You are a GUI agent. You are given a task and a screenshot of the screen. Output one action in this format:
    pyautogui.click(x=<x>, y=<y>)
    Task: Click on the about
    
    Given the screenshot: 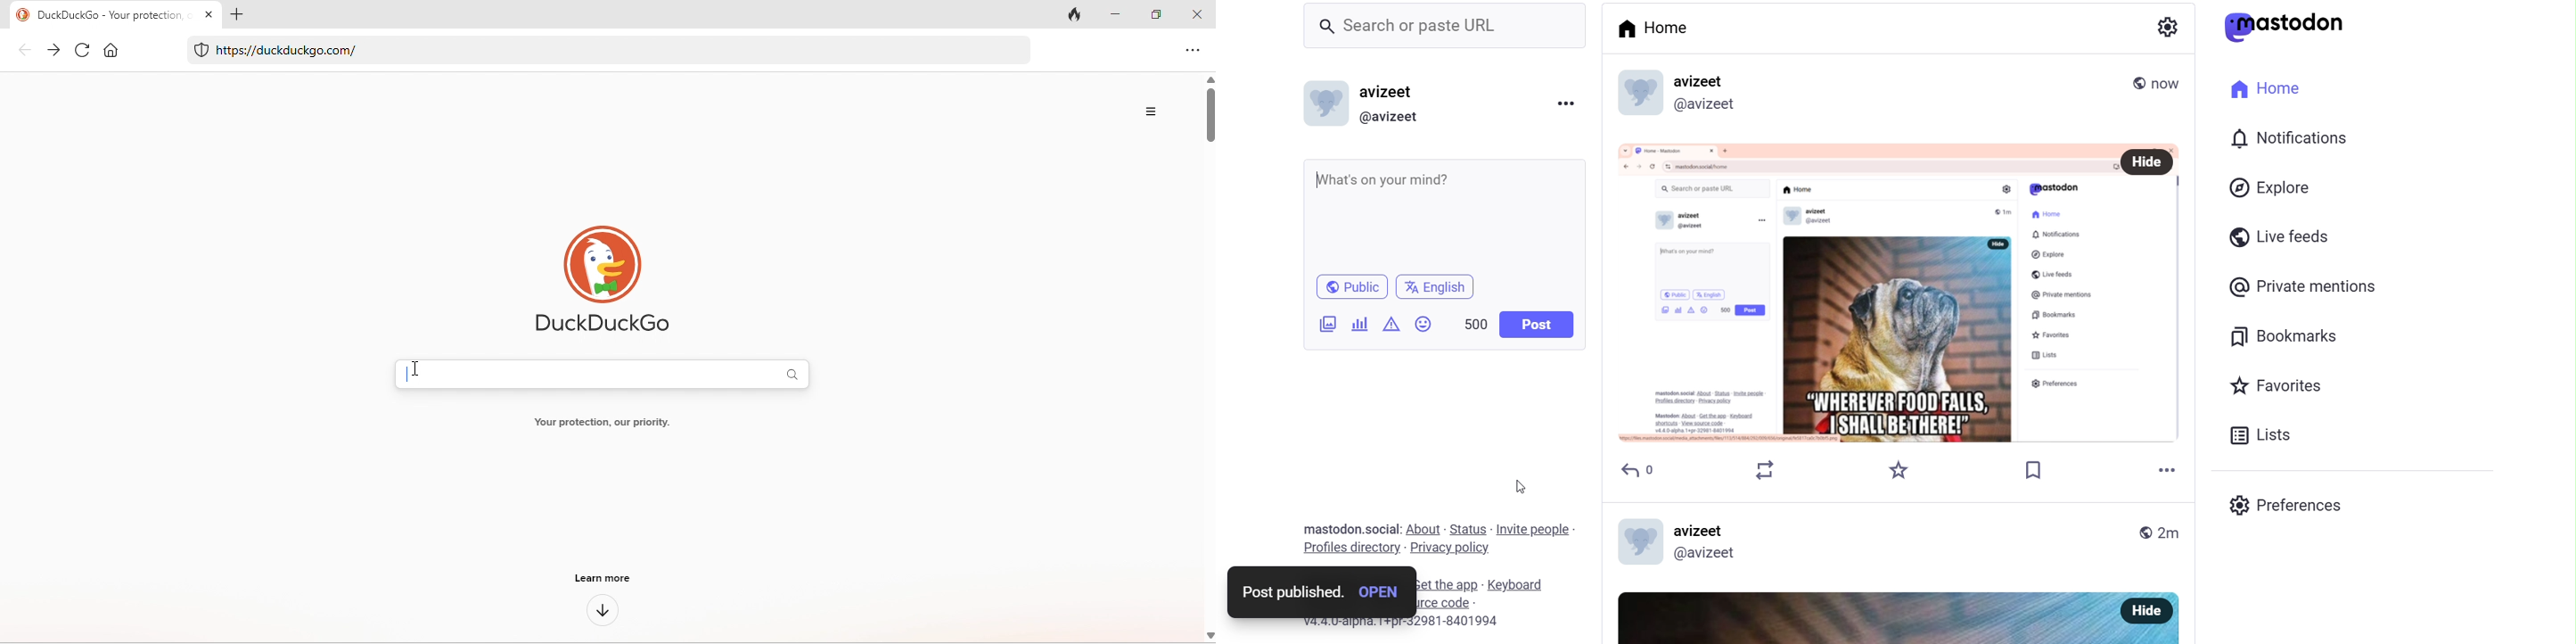 What is the action you would take?
    pyautogui.click(x=1424, y=529)
    